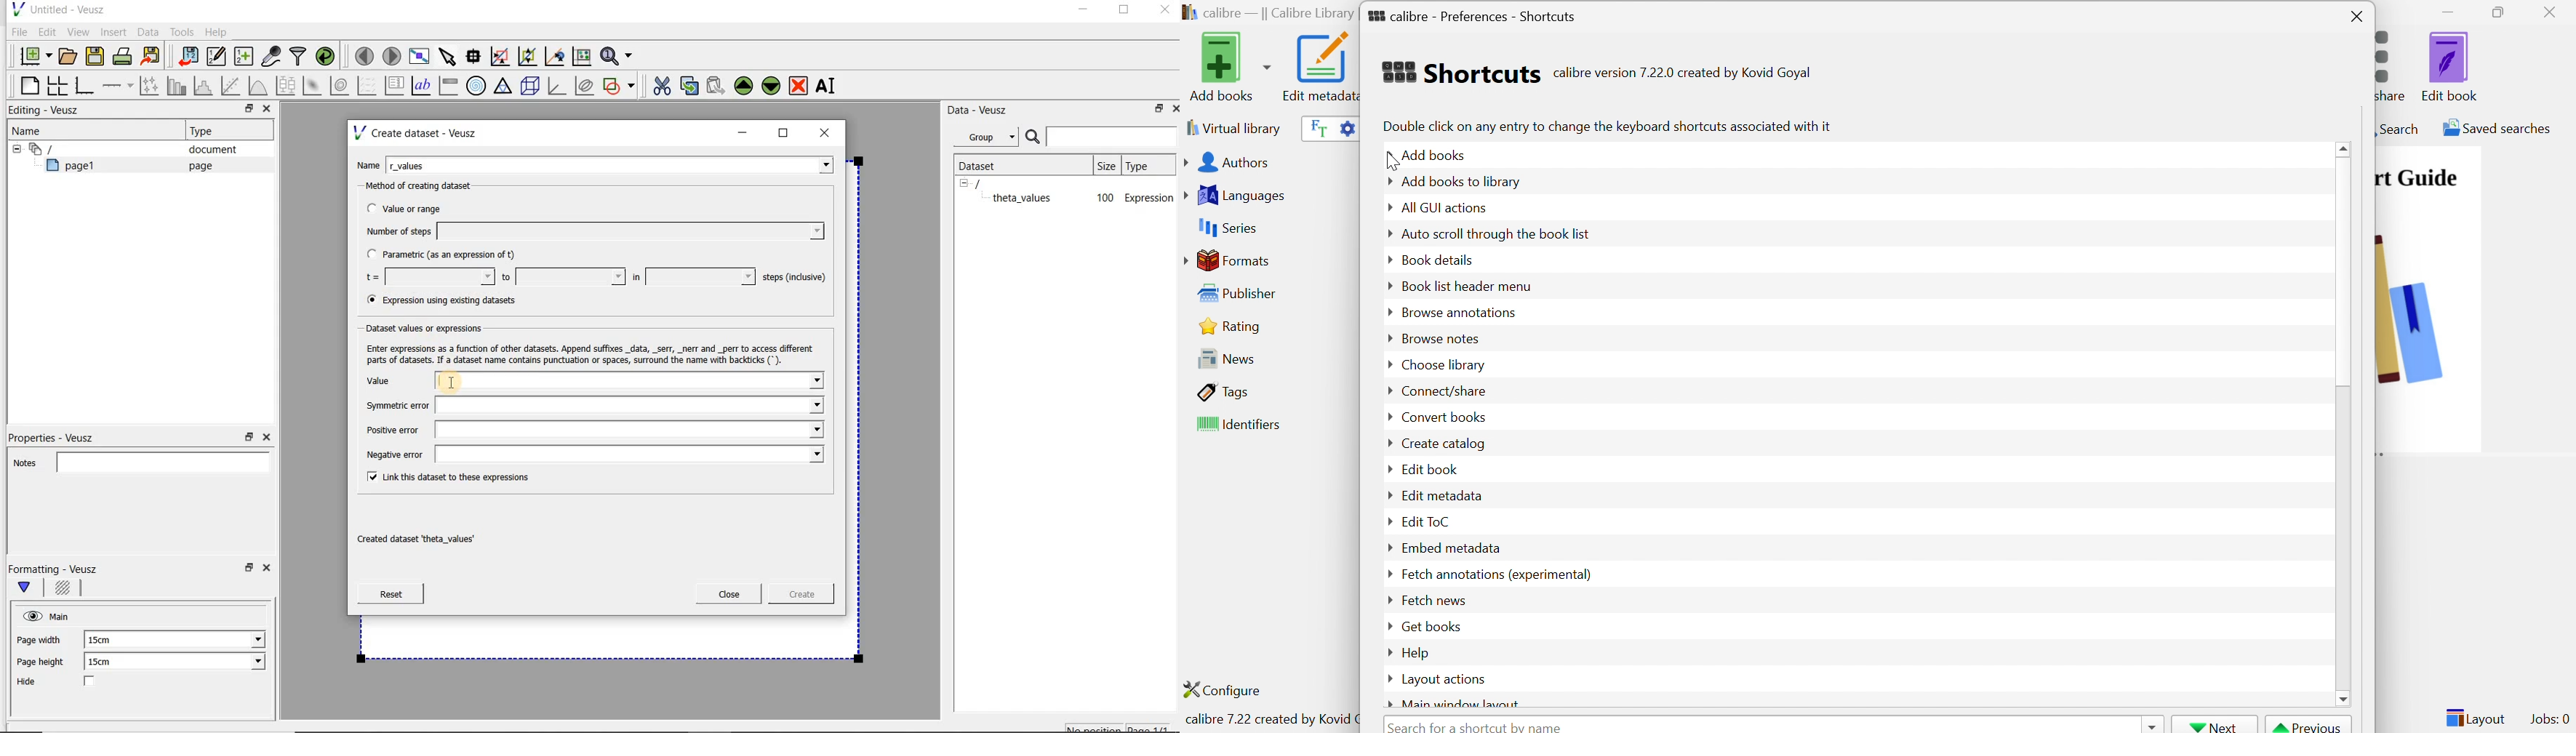 The width and height of the screenshot is (2576, 756). What do you see at coordinates (1387, 156) in the screenshot?
I see `Drop Down` at bounding box center [1387, 156].